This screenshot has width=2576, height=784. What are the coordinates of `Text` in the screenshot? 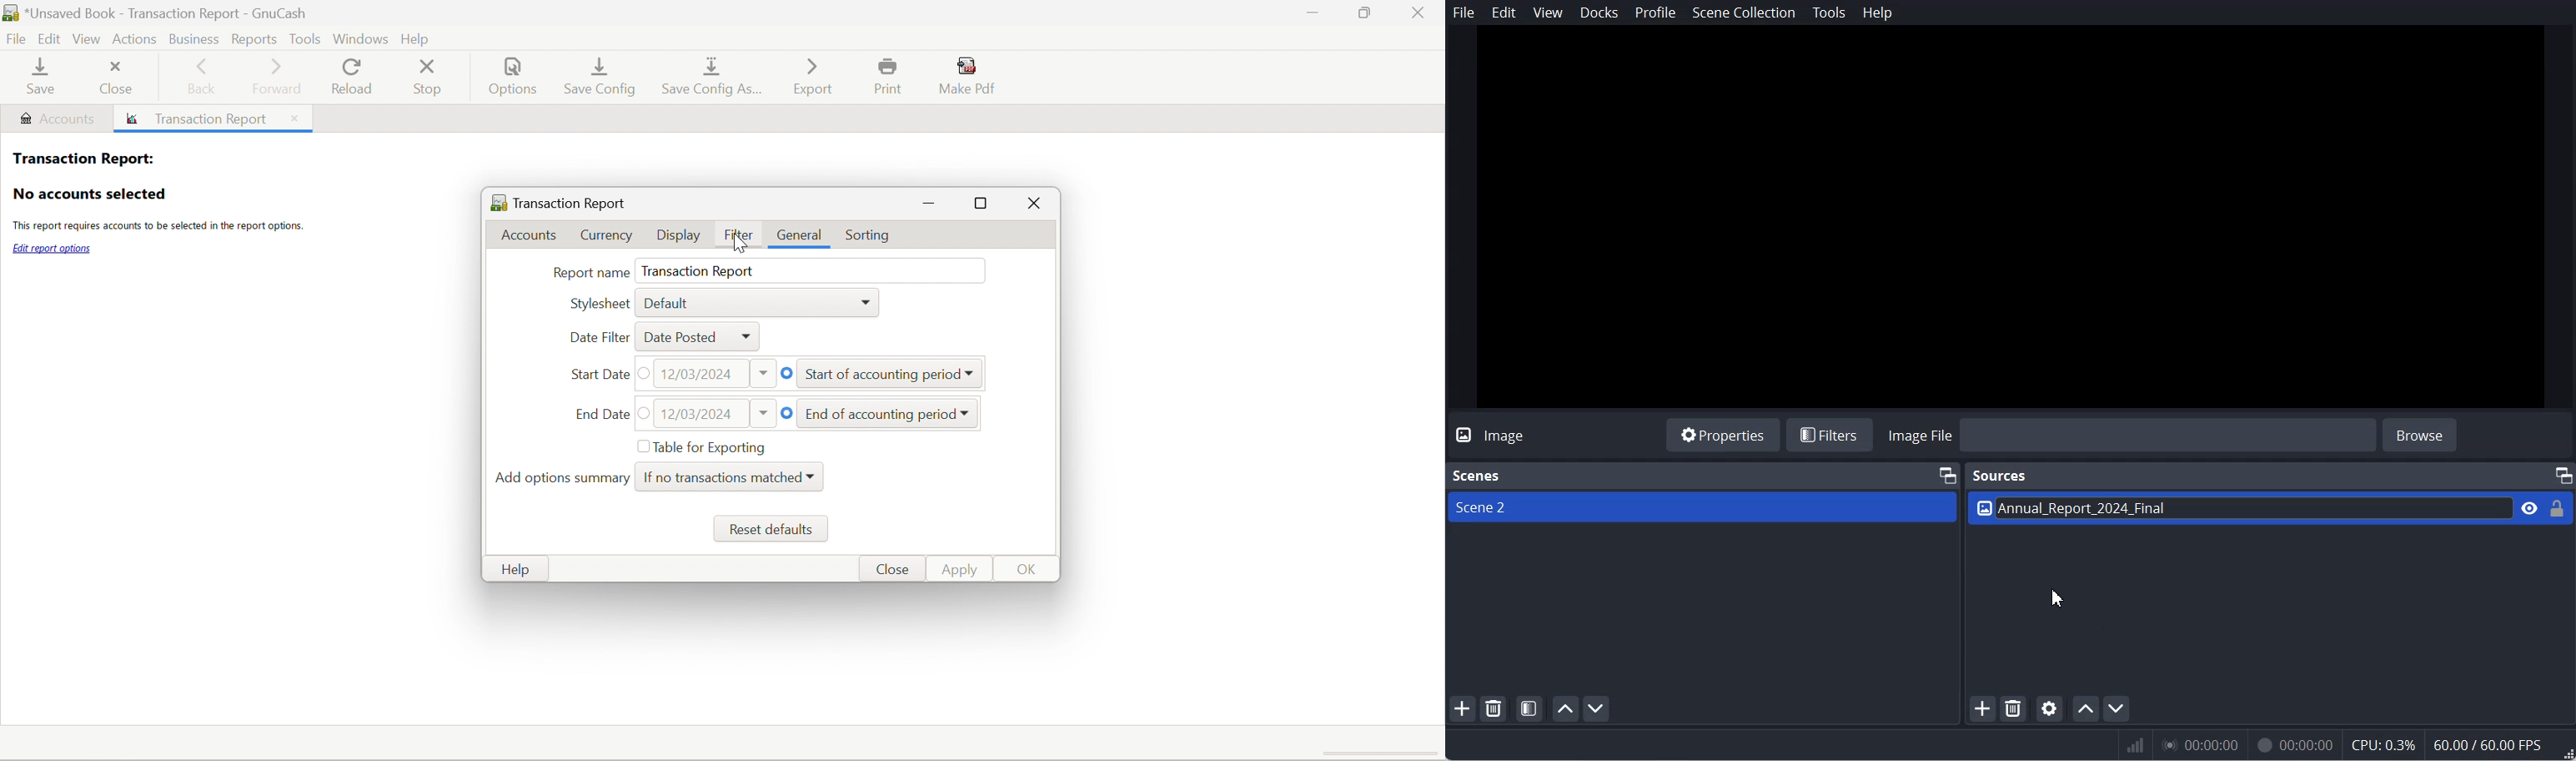 It's located at (1477, 476).